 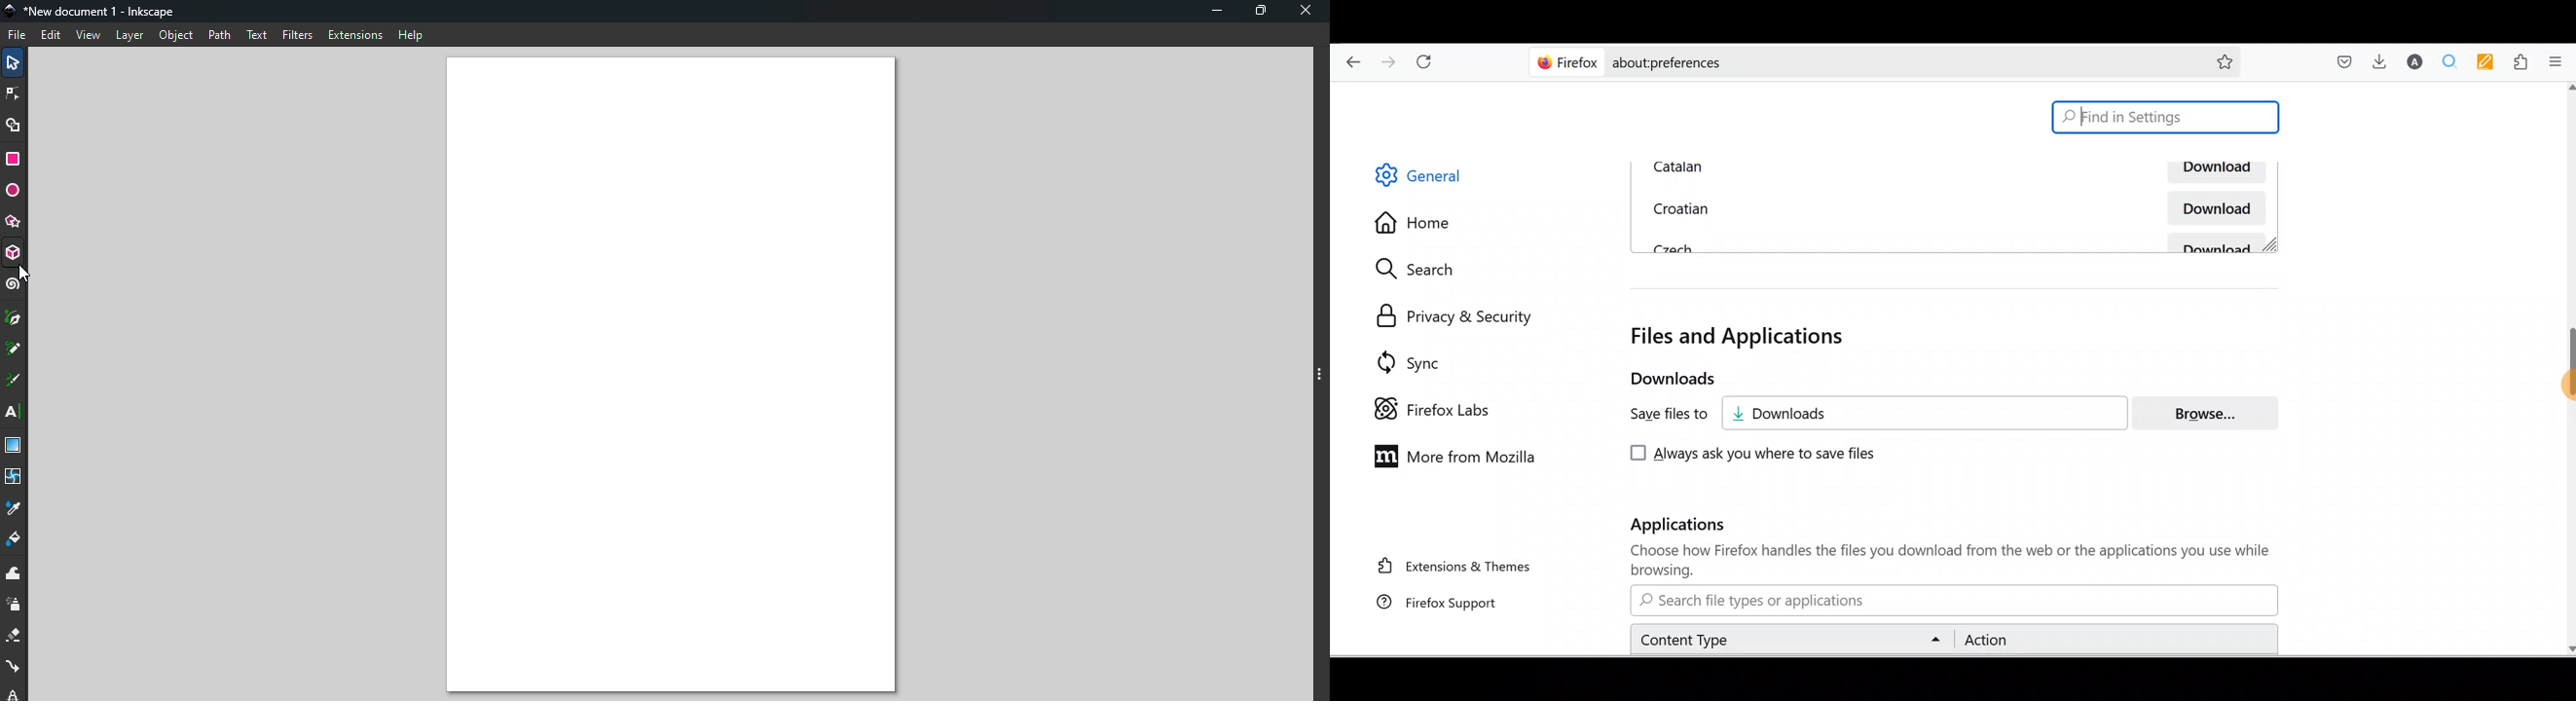 What do you see at coordinates (2568, 386) in the screenshot?
I see `cursor` at bounding box center [2568, 386].